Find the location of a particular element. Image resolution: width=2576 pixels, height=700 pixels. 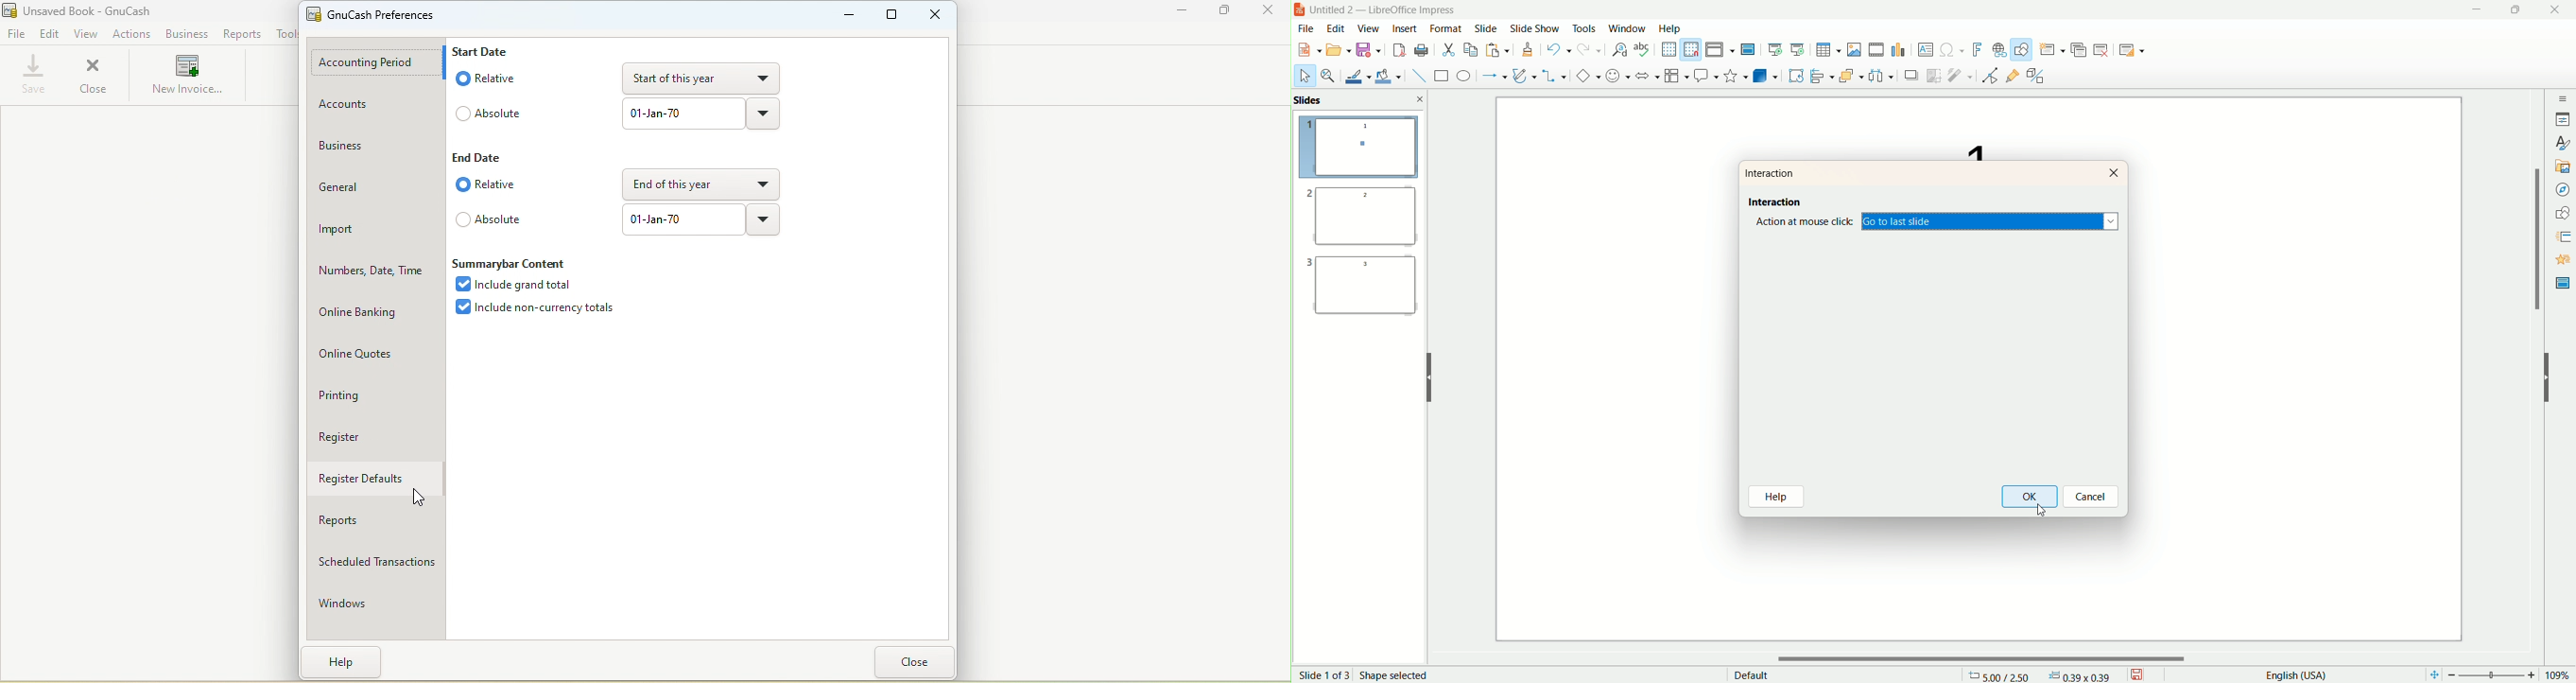

point edit mode is located at coordinates (1989, 76).